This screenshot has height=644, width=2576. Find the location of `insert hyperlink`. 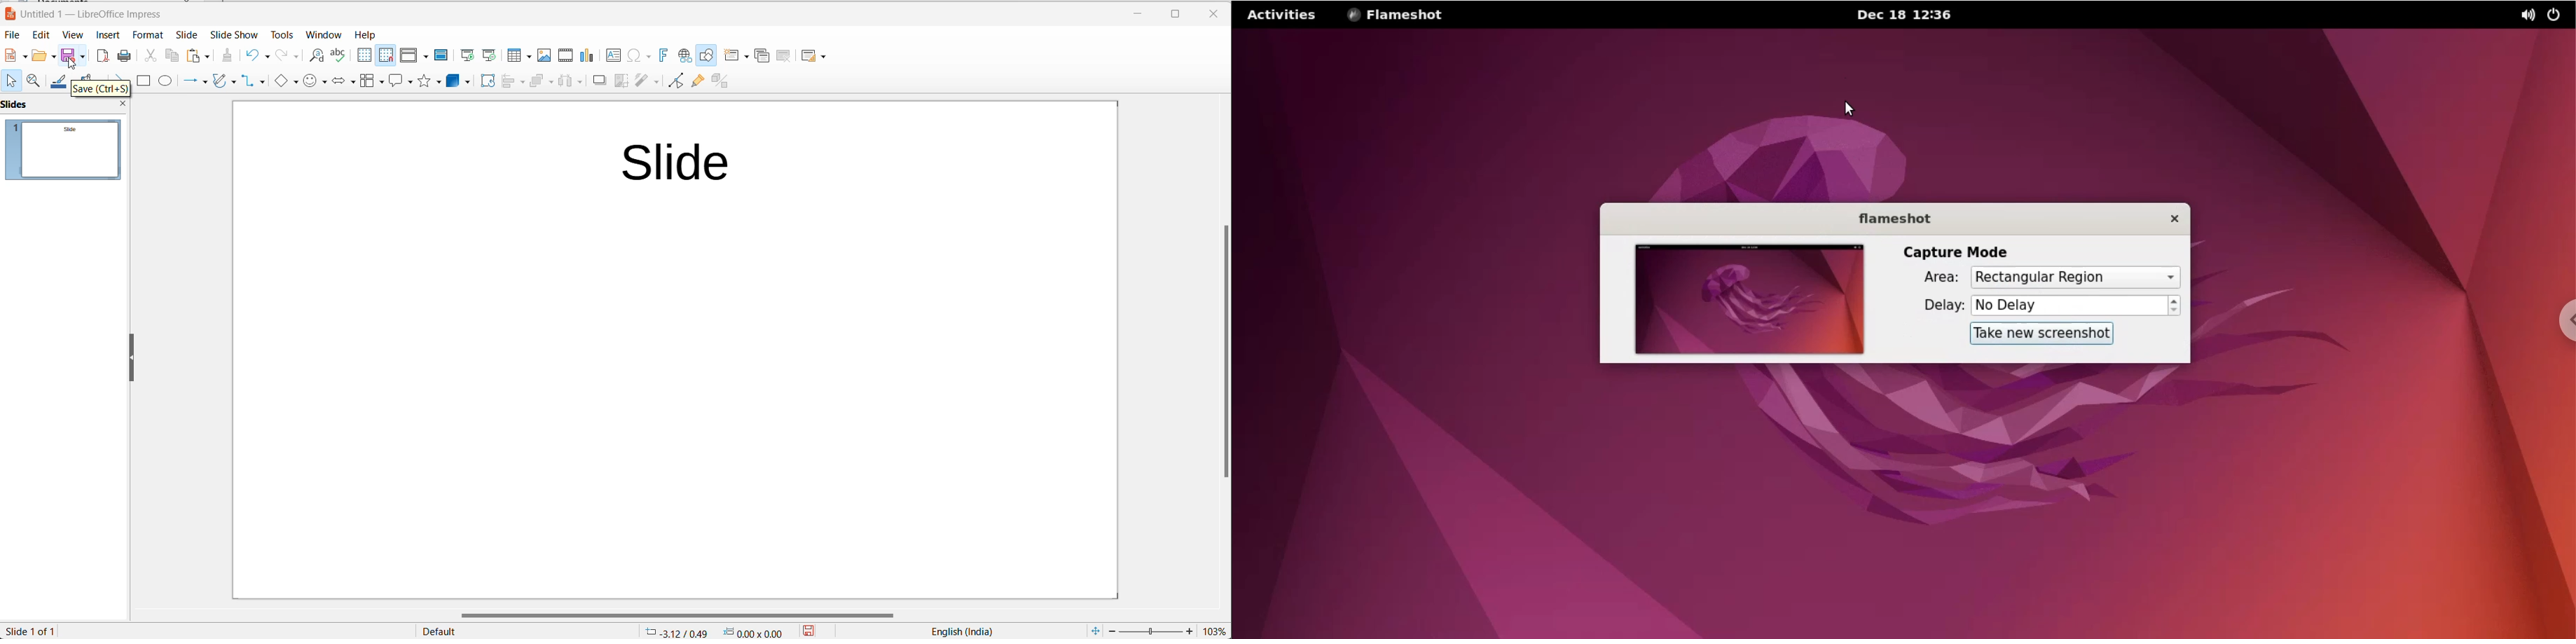

insert hyperlink is located at coordinates (684, 56).